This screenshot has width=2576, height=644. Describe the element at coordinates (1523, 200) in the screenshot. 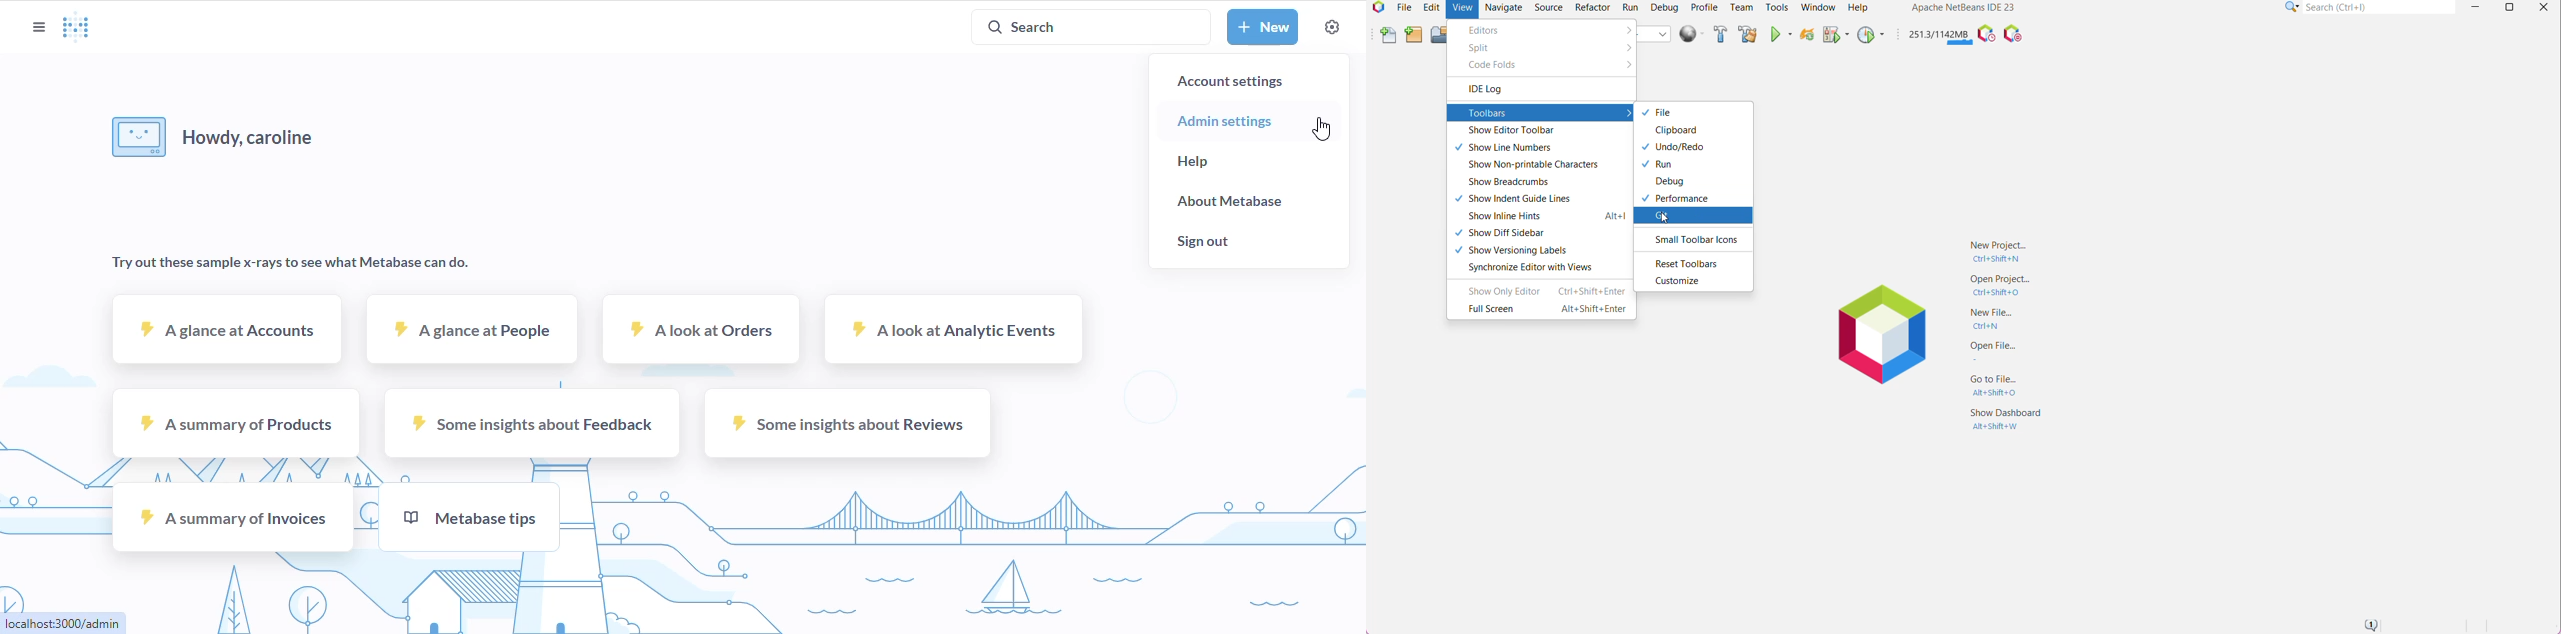

I see `Show Indent Guide Lines` at that location.